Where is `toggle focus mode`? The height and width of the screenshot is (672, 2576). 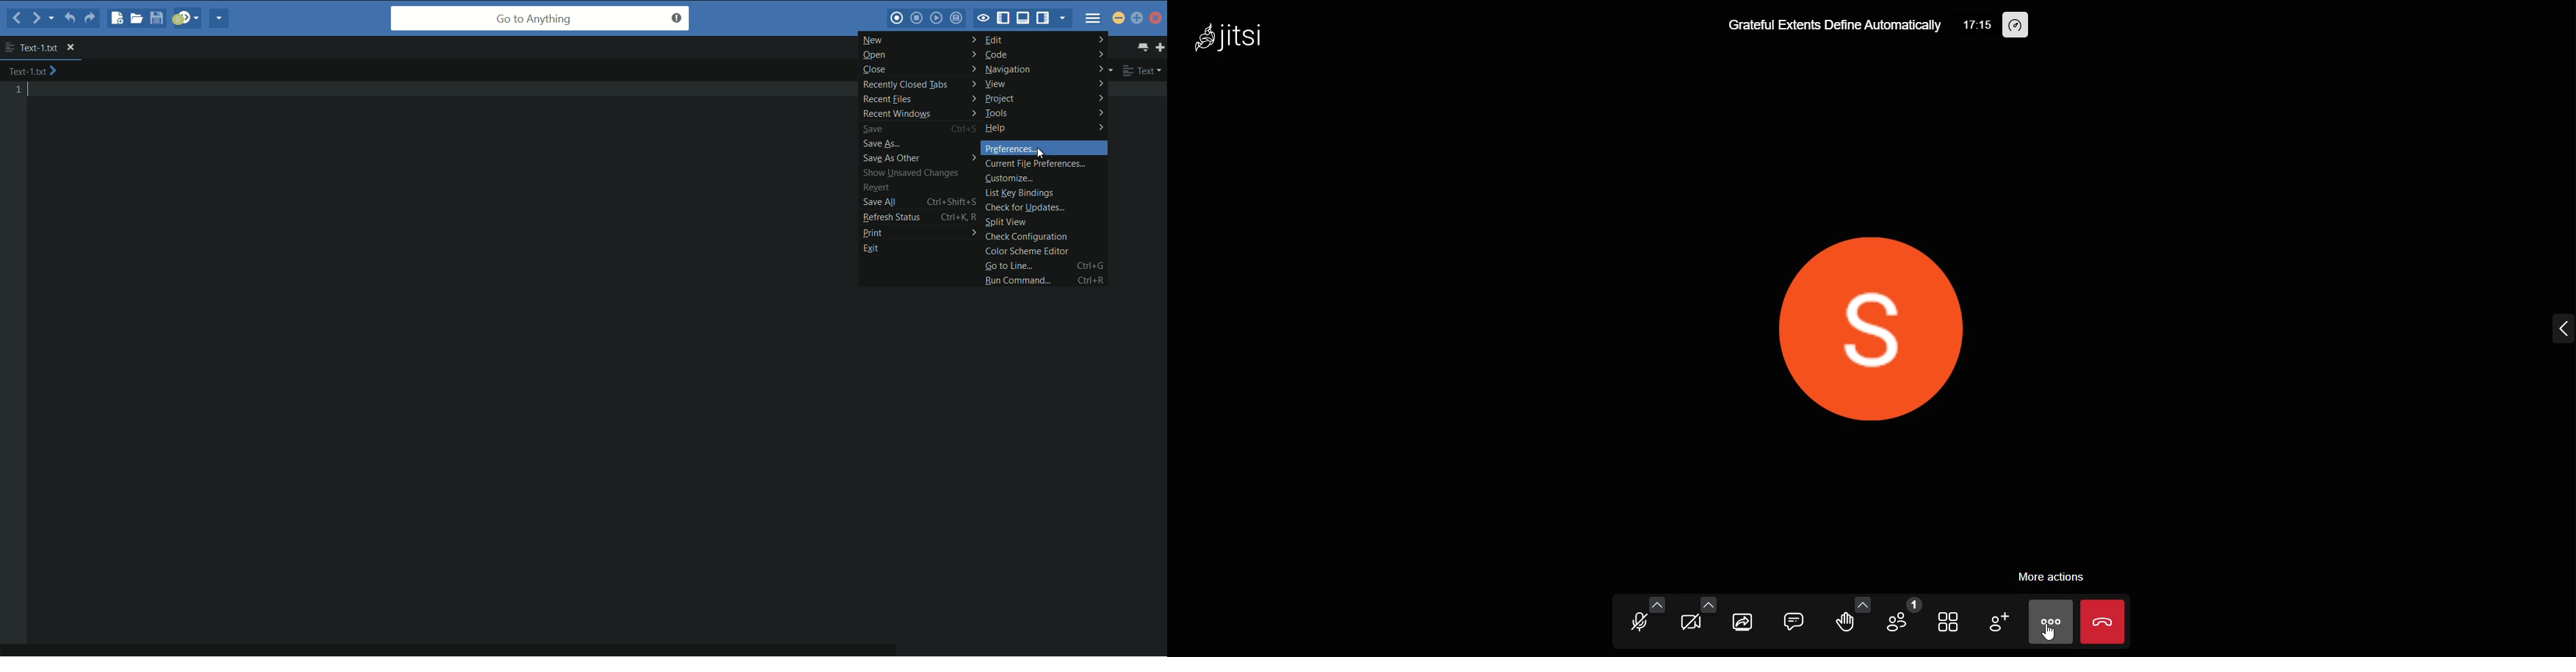 toggle focus mode is located at coordinates (983, 19).